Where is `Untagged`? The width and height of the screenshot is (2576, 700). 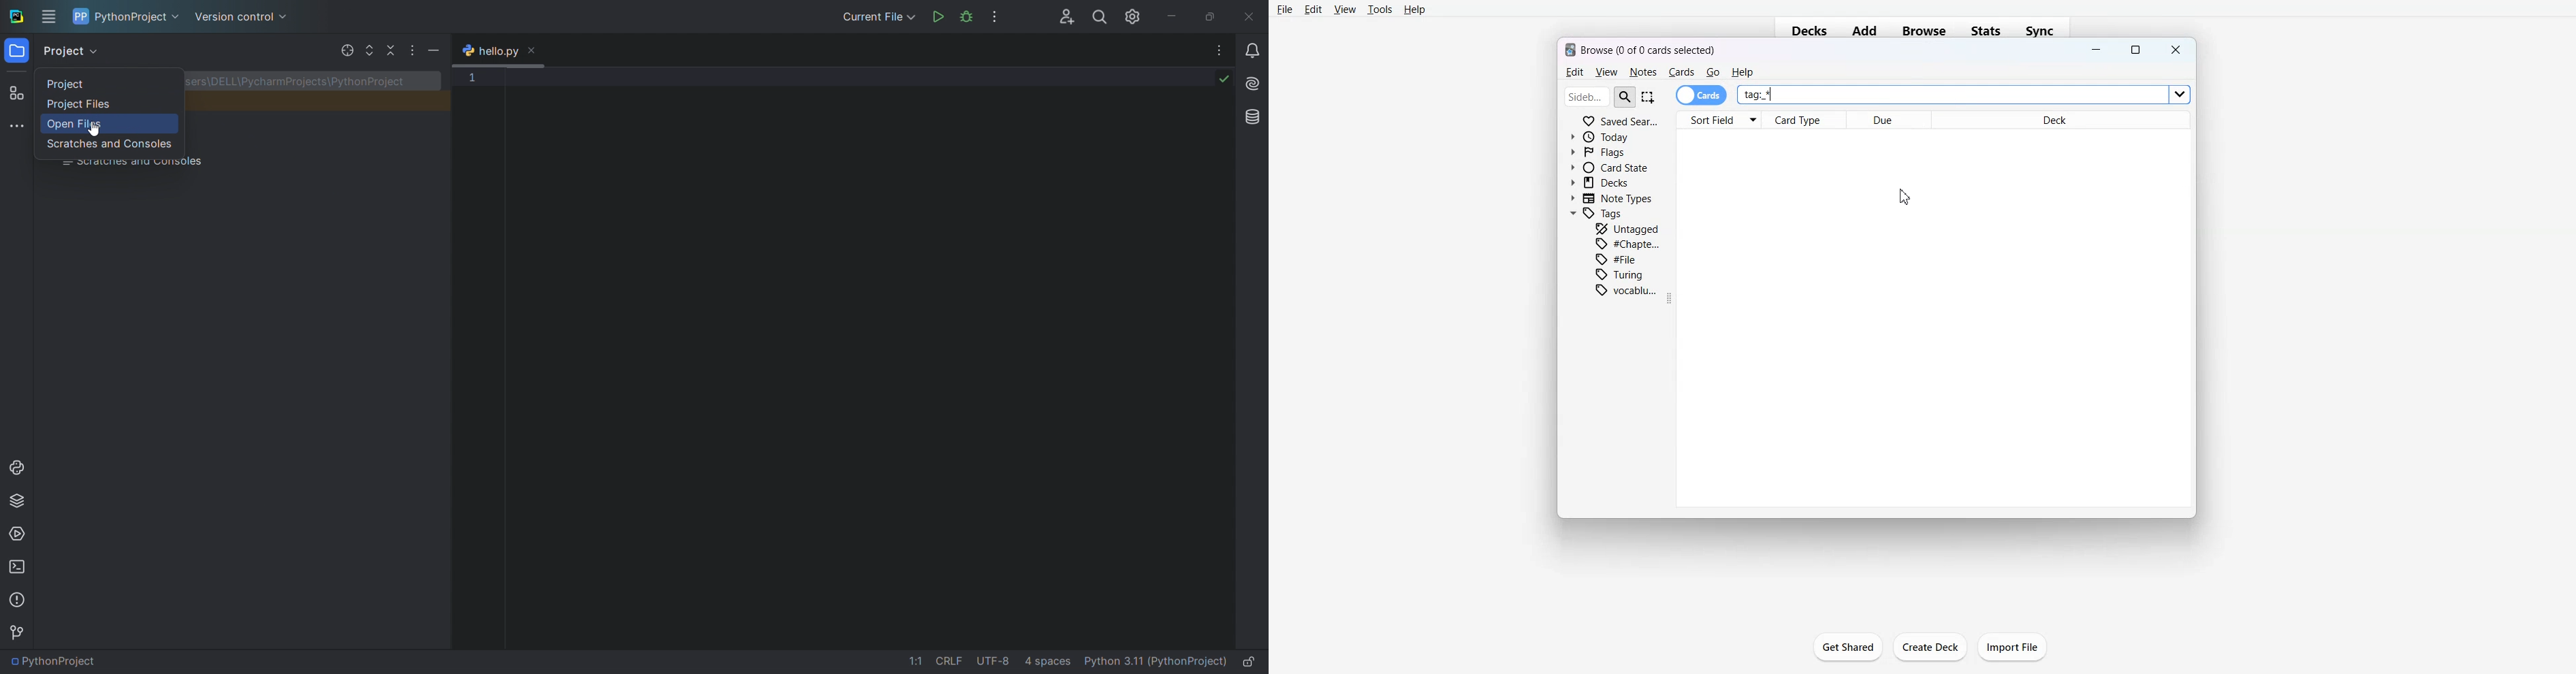
Untagged is located at coordinates (1627, 228).